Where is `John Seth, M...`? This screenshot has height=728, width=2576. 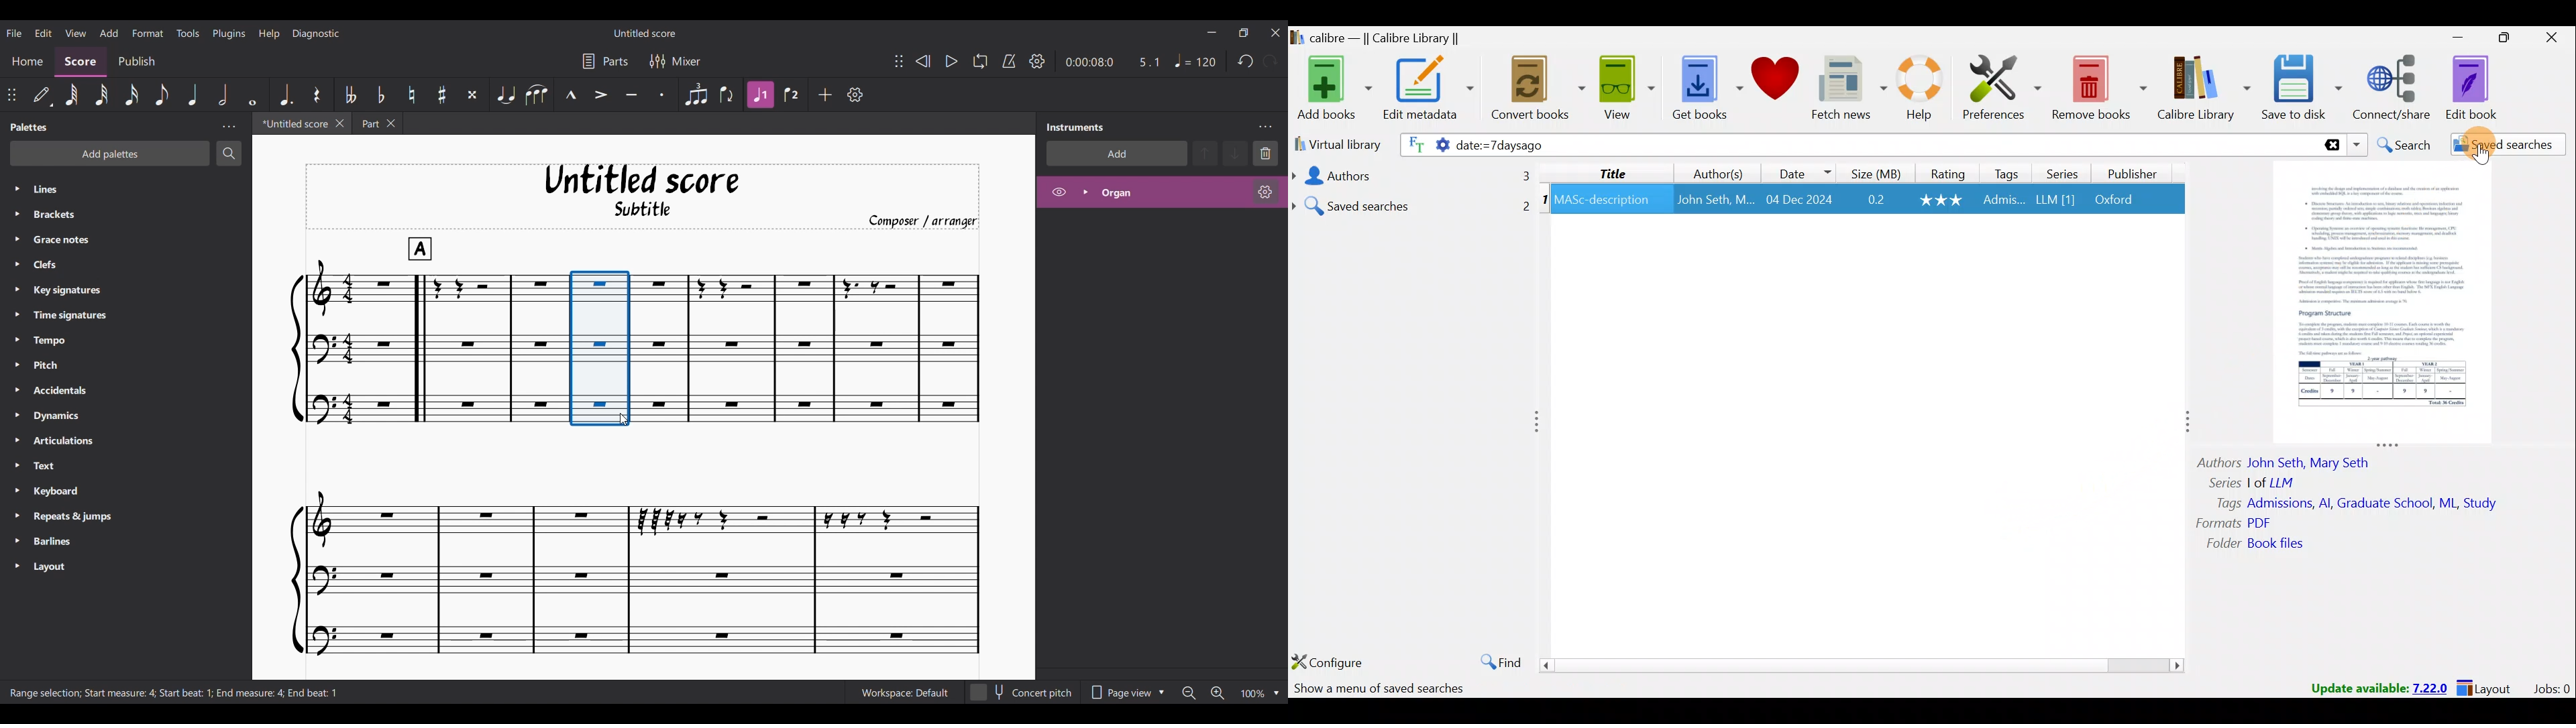 John Seth, M... is located at coordinates (1715, 200).